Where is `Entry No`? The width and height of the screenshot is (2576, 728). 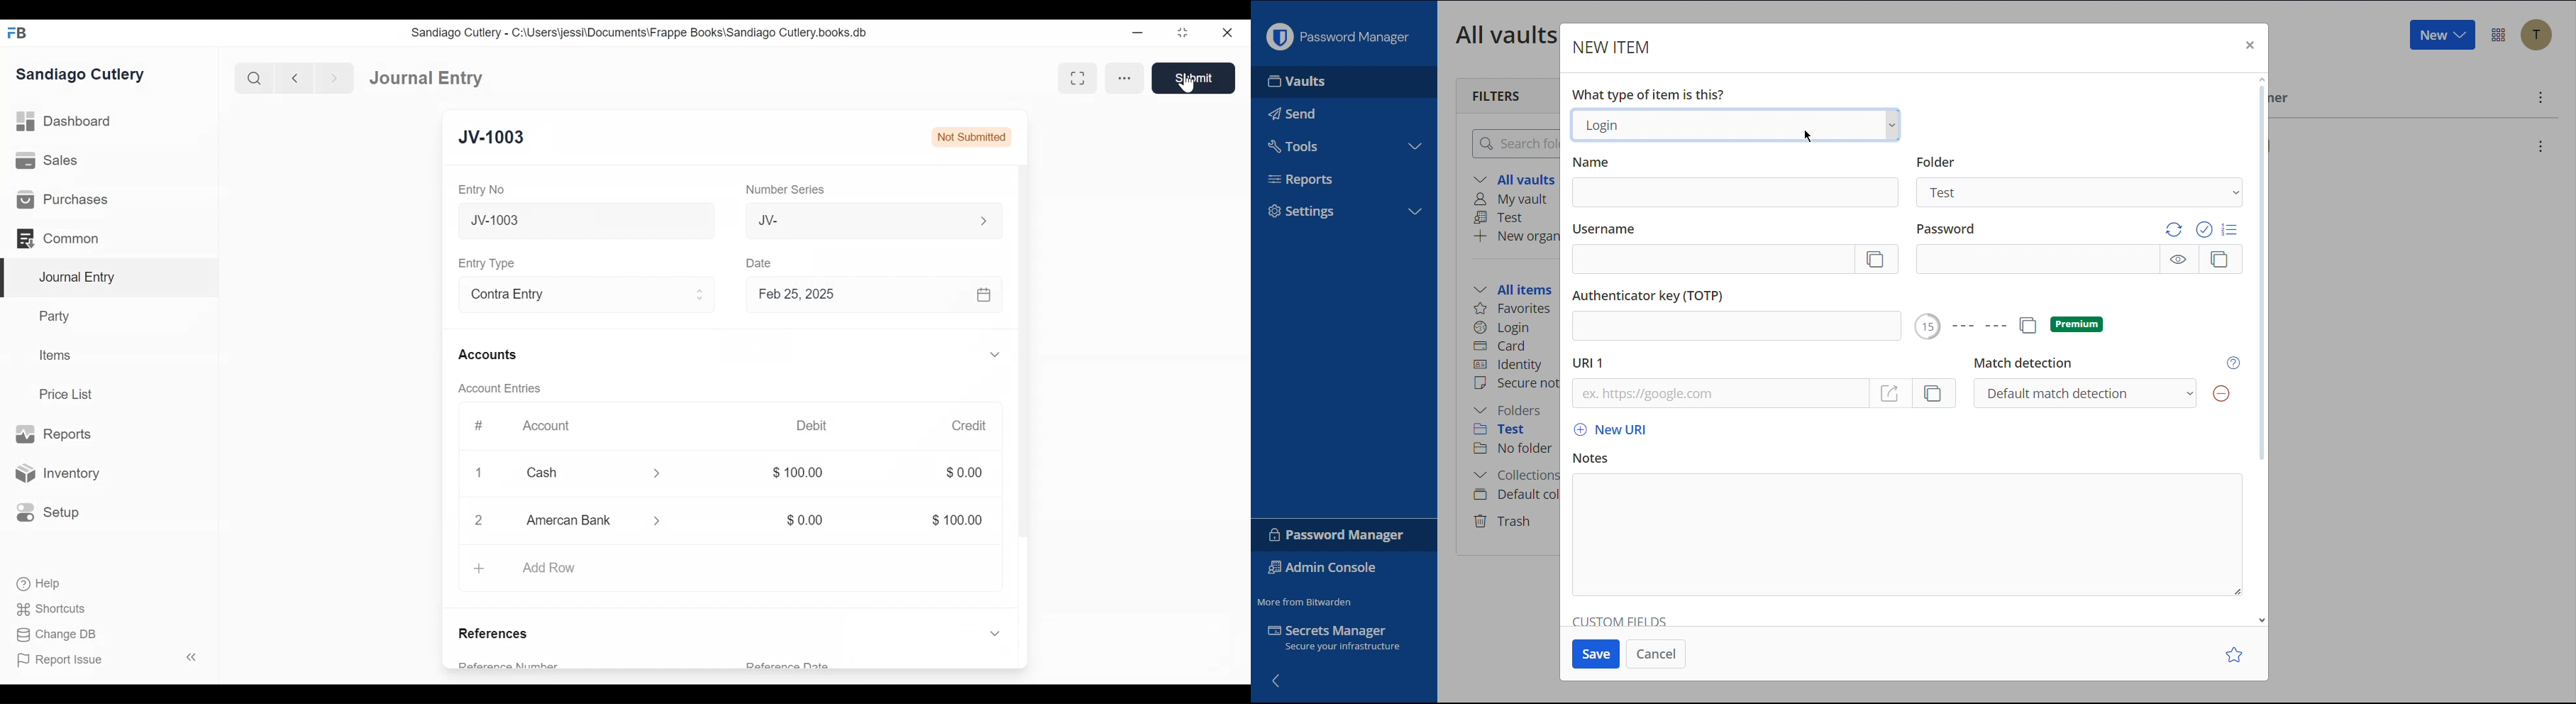
Entry No is located at coordinates (485, 189).